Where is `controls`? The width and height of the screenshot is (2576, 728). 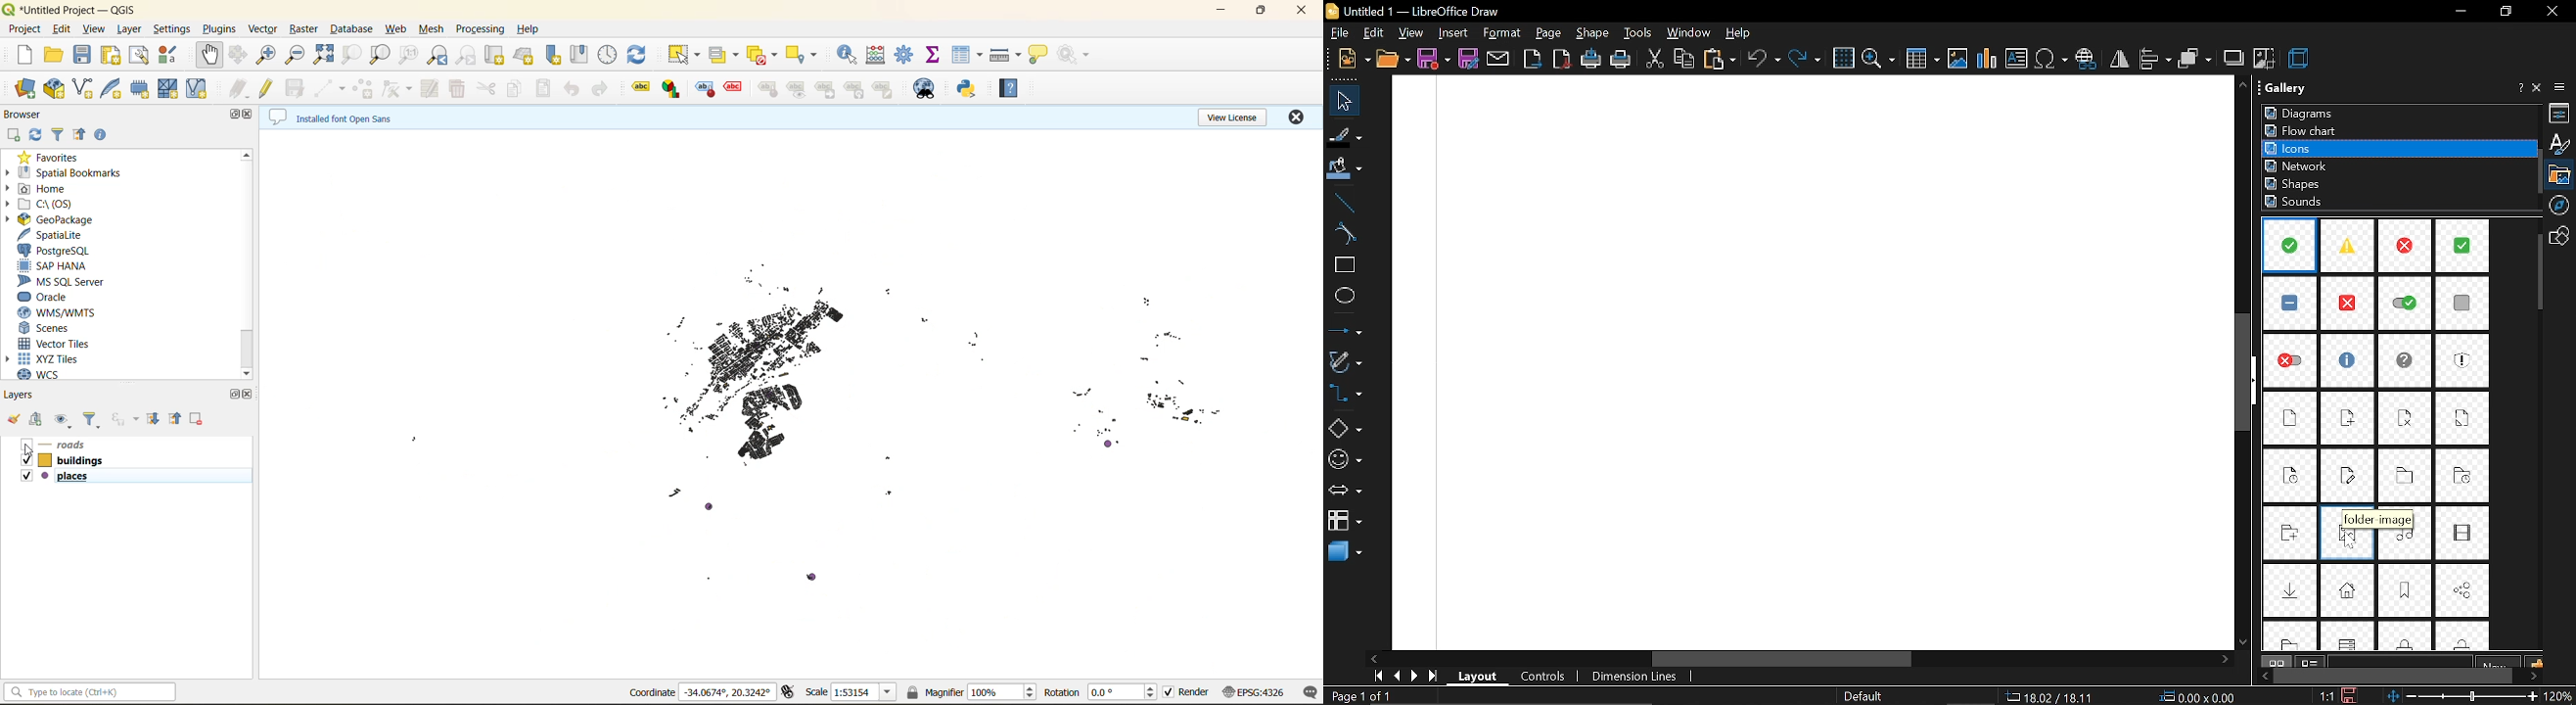
controls is located at coordinates (1541, 678).